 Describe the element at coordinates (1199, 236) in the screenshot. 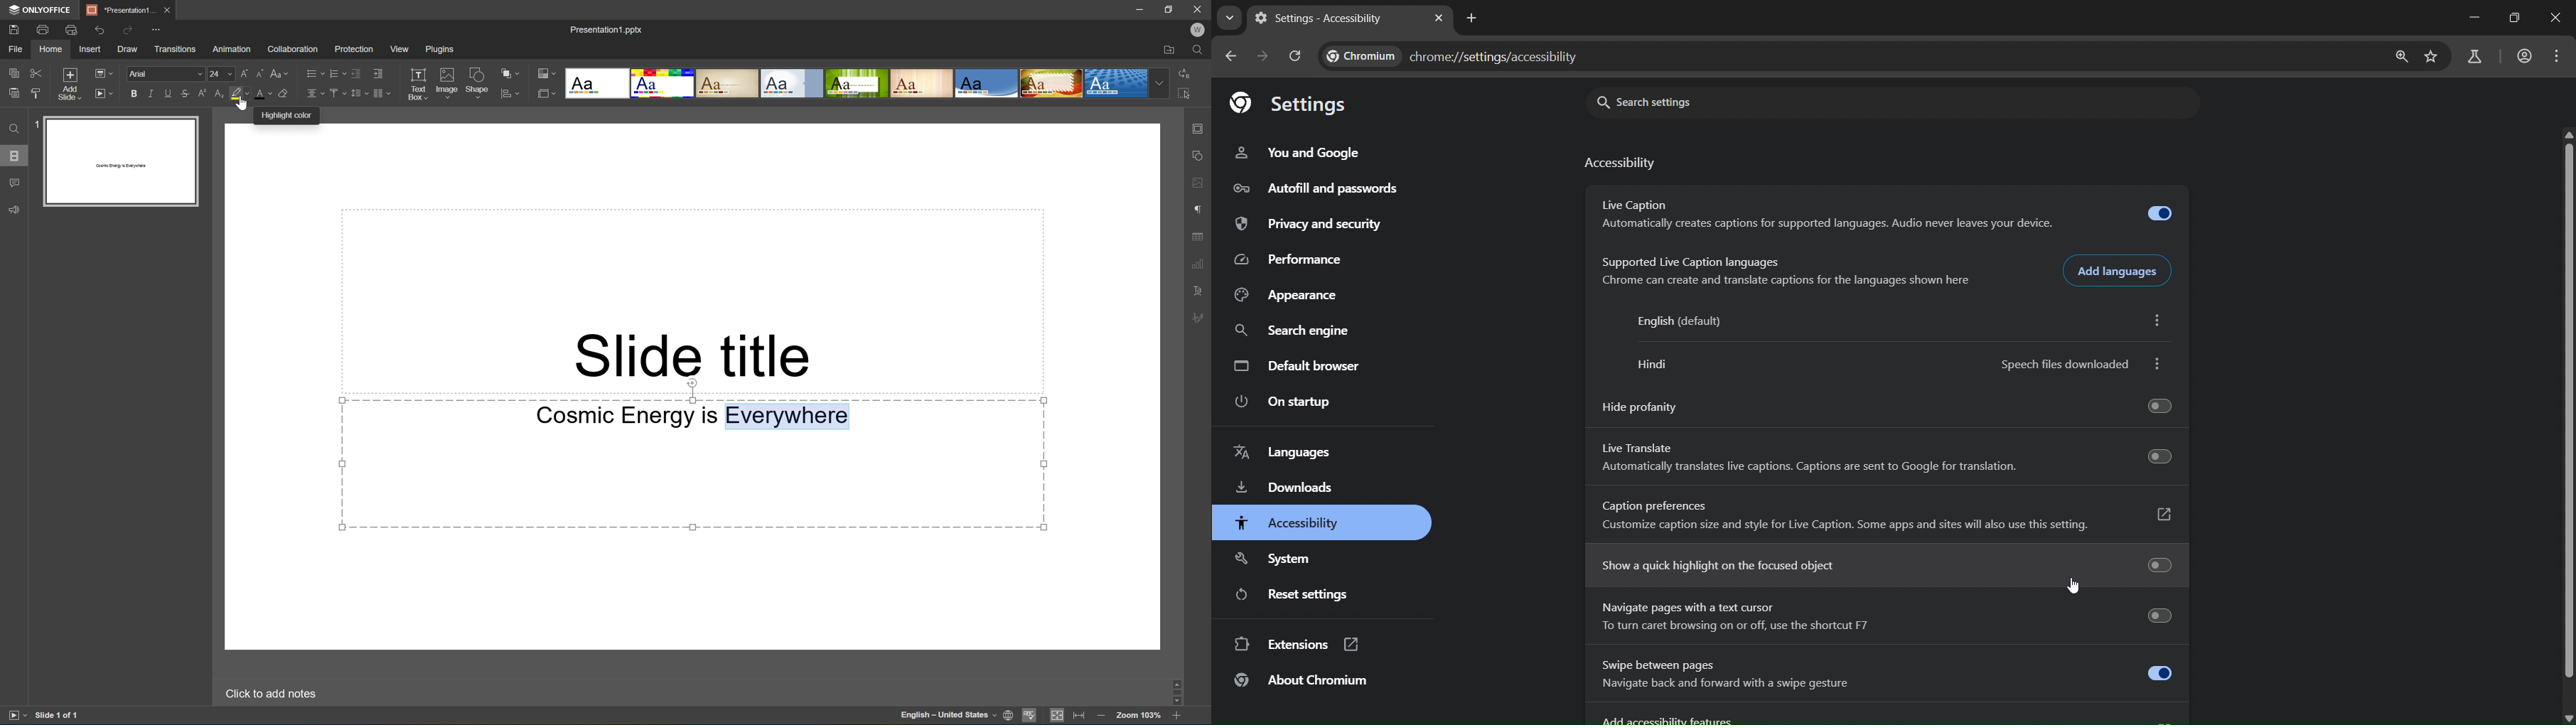

I see `Table settings` at that location.